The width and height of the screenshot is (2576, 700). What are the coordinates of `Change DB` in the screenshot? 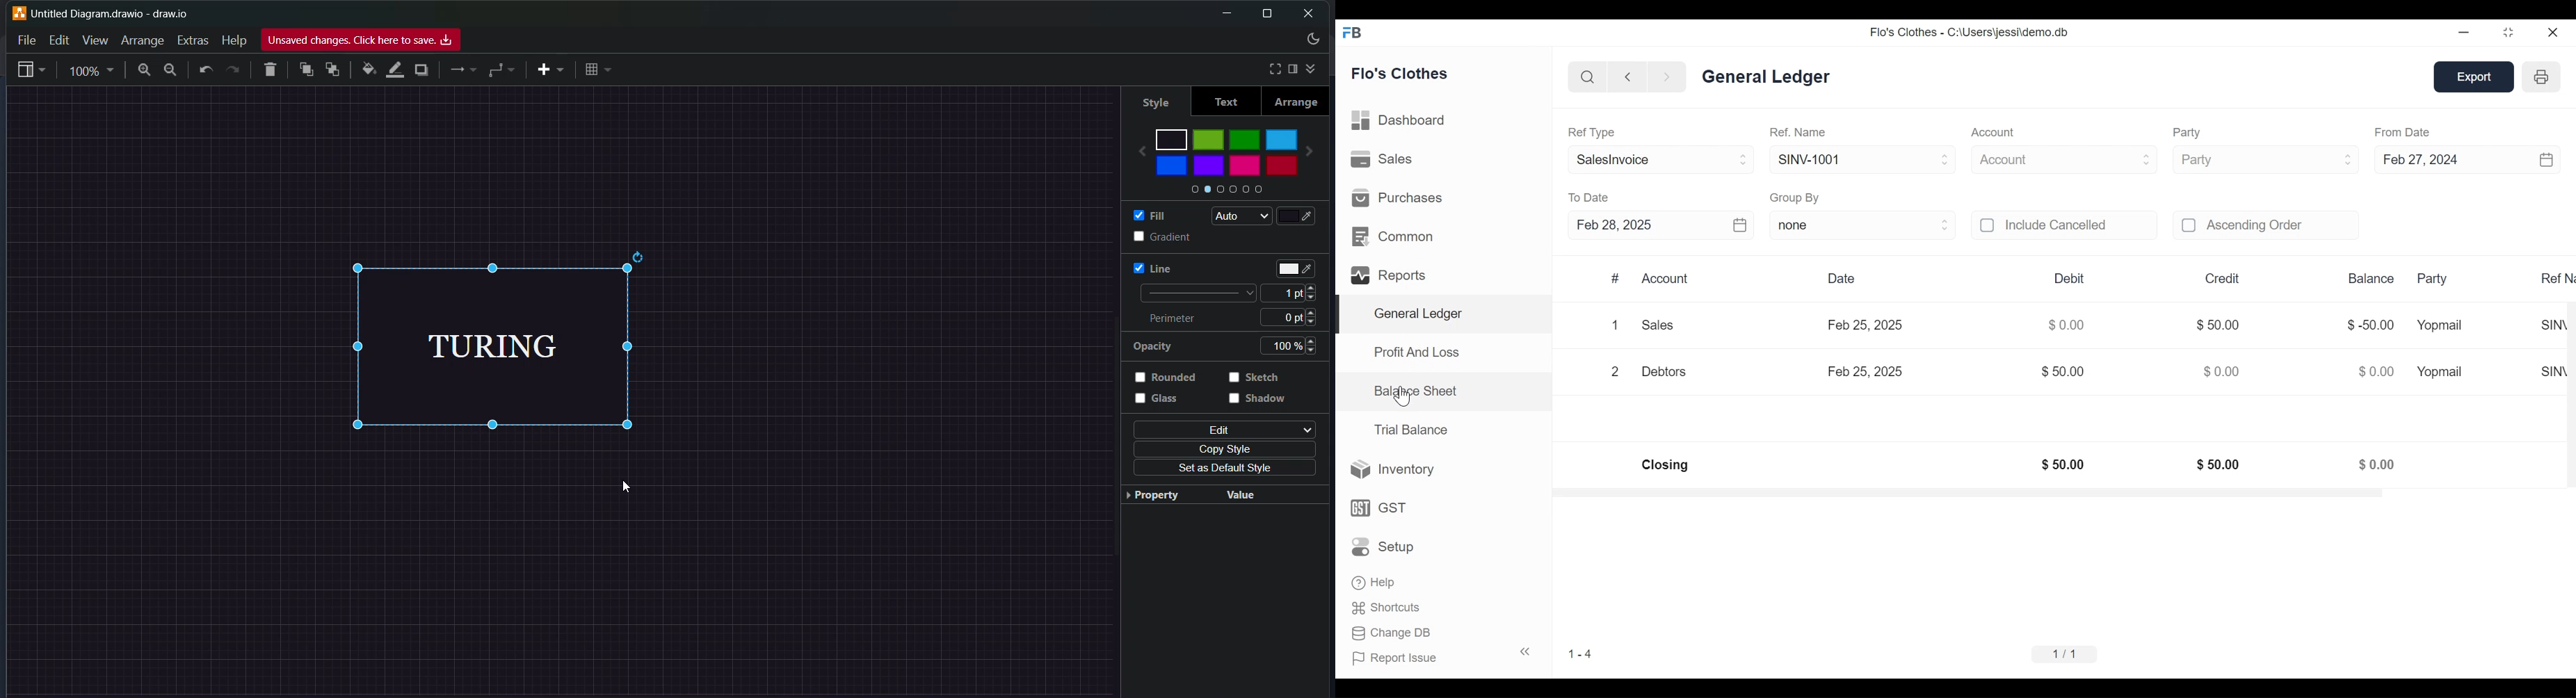 It's located at (1392, 631).